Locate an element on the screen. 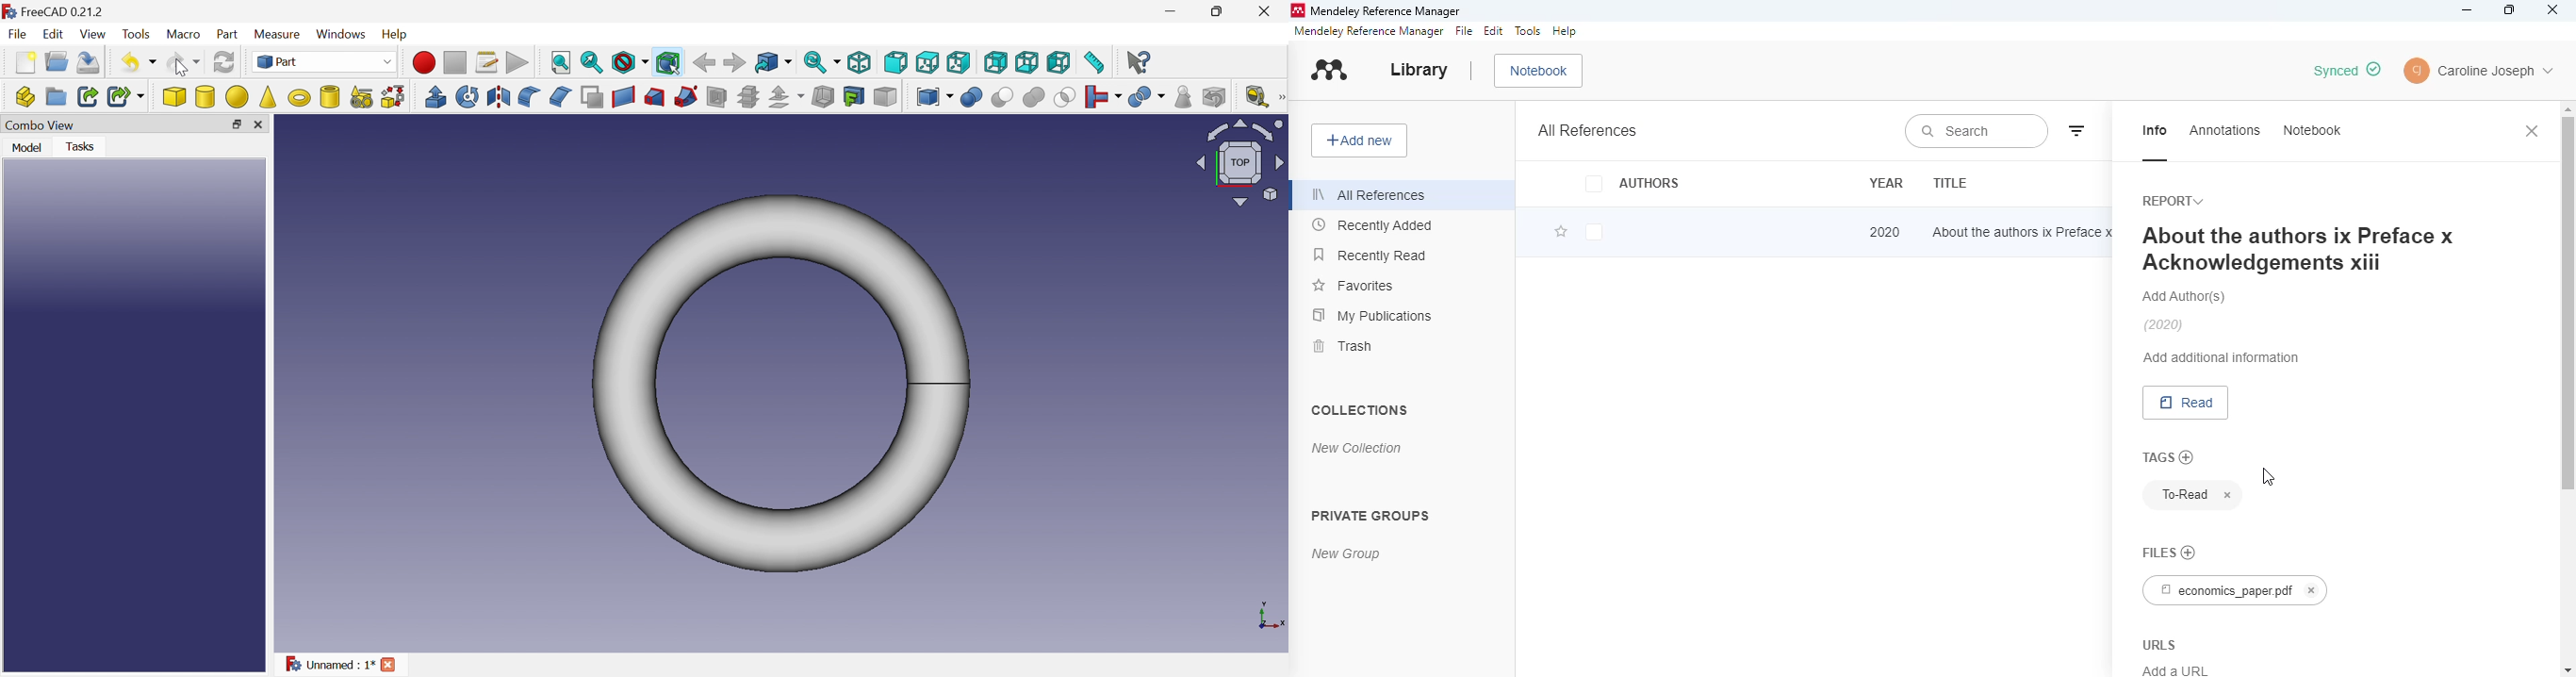 The height and width of the screenshot is (700, 2576). Create tube is located at coordinates (331, 97).